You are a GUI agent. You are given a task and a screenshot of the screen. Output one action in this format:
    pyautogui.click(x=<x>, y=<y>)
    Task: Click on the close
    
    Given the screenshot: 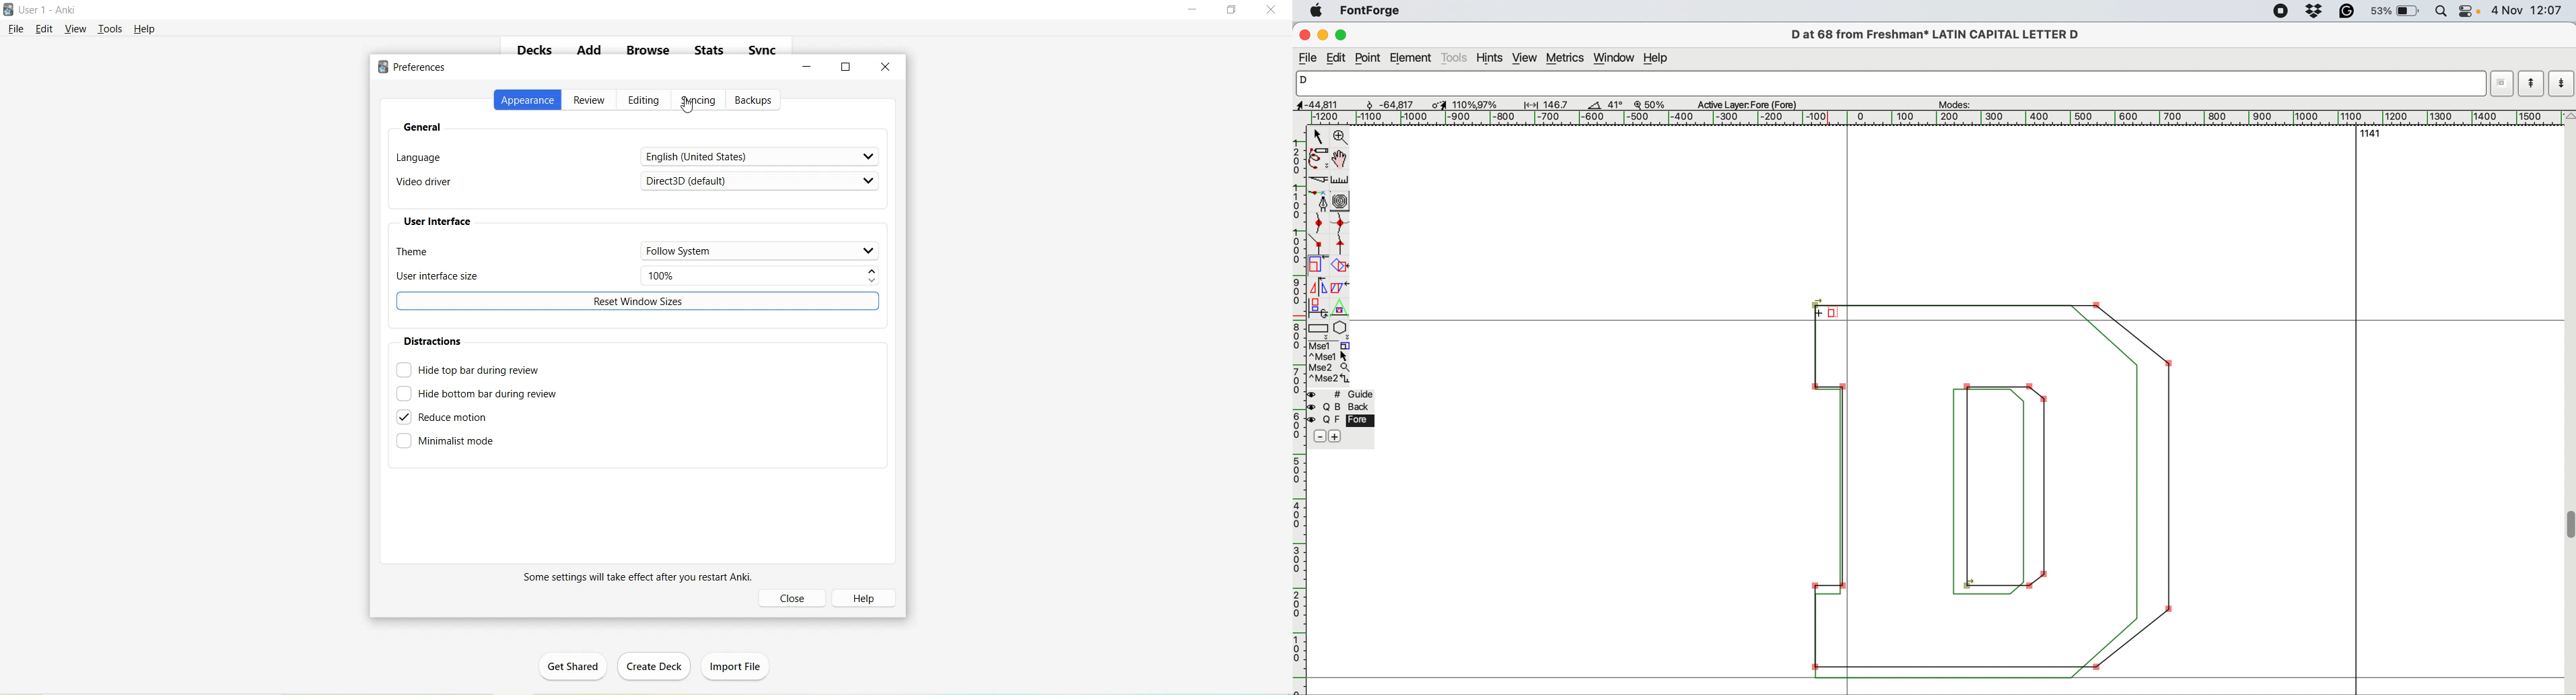 What is the action you would take?
    pyautogui.click(x=1304, y=34)
    